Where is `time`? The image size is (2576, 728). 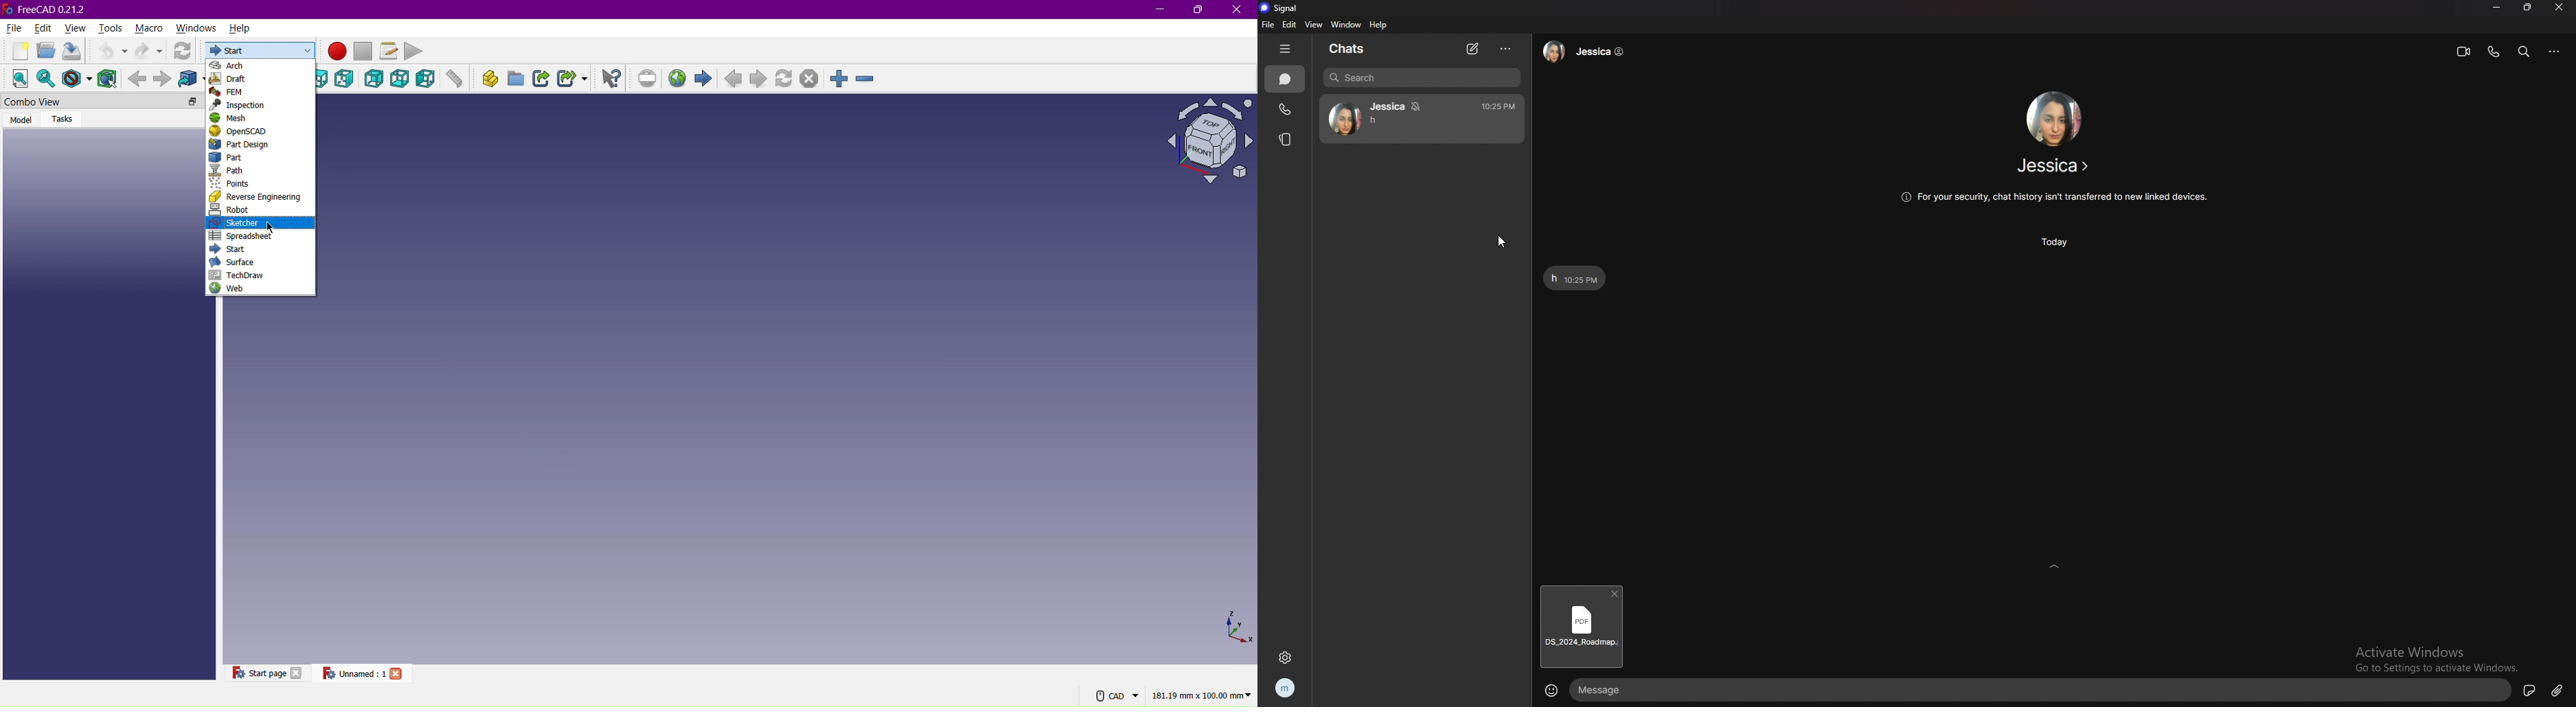
time is located at coordinates (2059, 242).